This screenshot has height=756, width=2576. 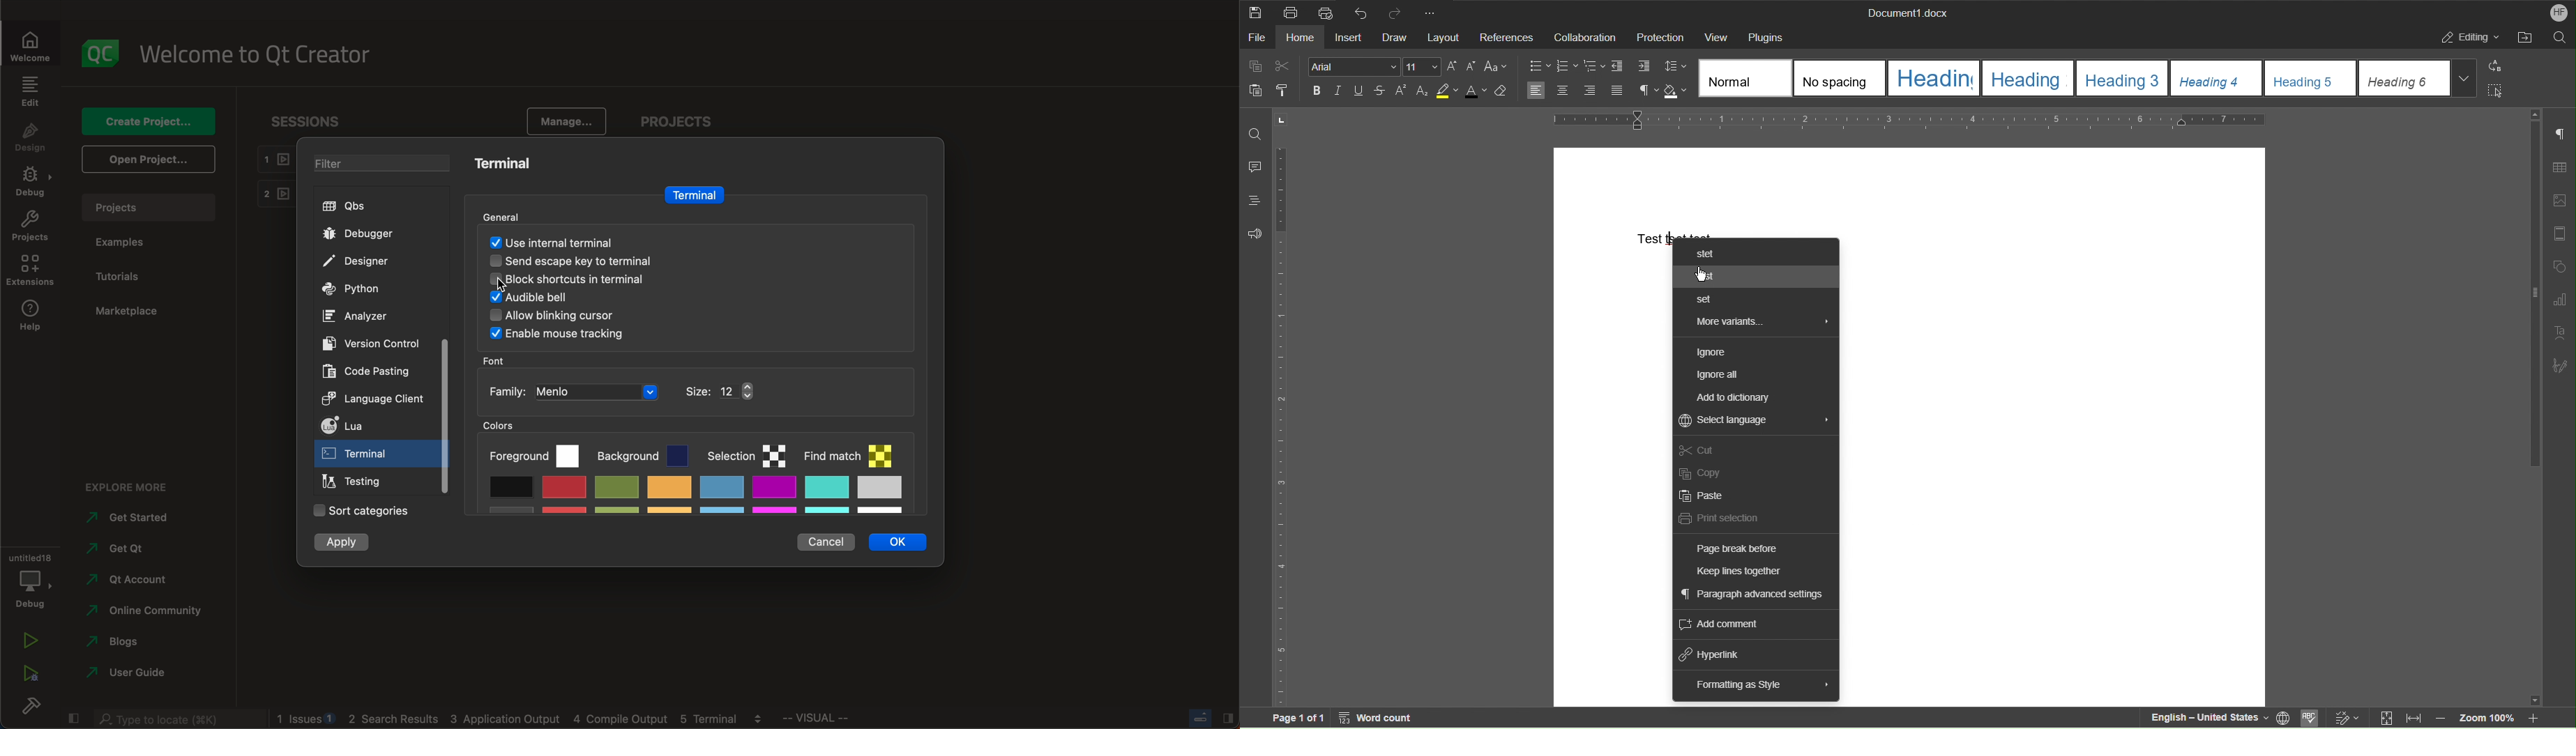 I want to click on Heading 1, so click(x=1933, y=78).